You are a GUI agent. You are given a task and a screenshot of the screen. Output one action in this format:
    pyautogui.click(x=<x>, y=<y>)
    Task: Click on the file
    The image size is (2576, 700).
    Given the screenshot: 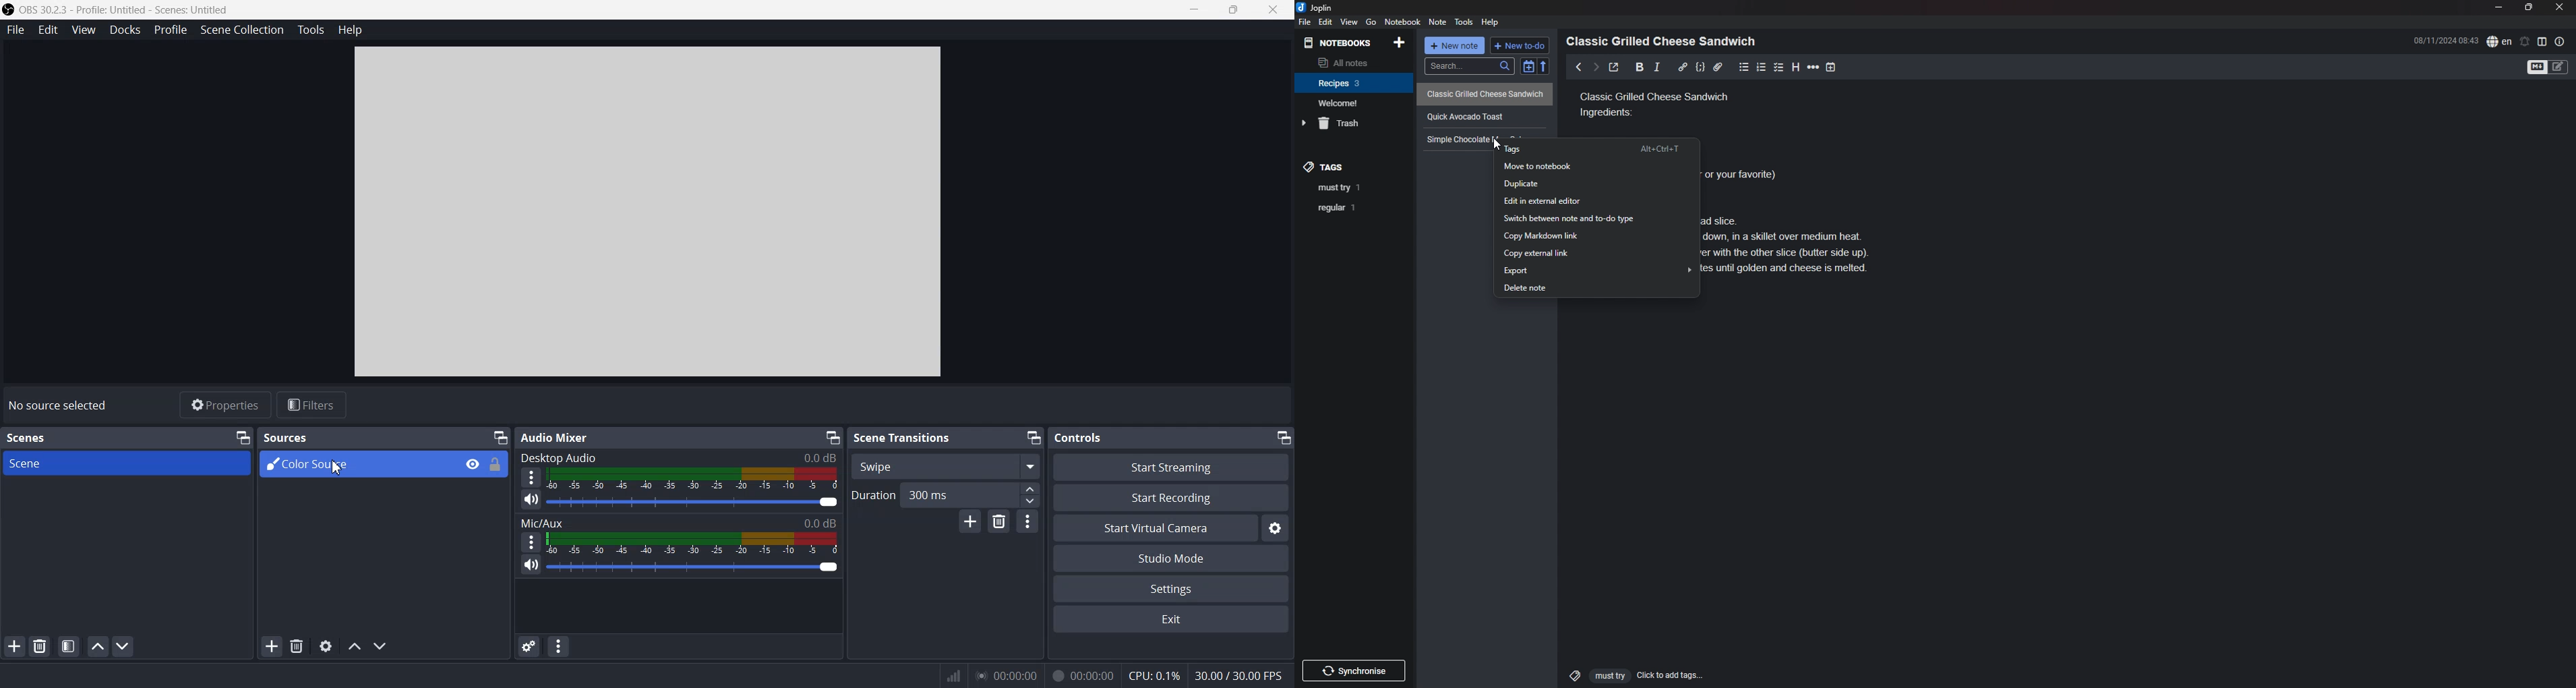 What is the action you would take?
    pyautogui.click(x=1304, y=23)
    